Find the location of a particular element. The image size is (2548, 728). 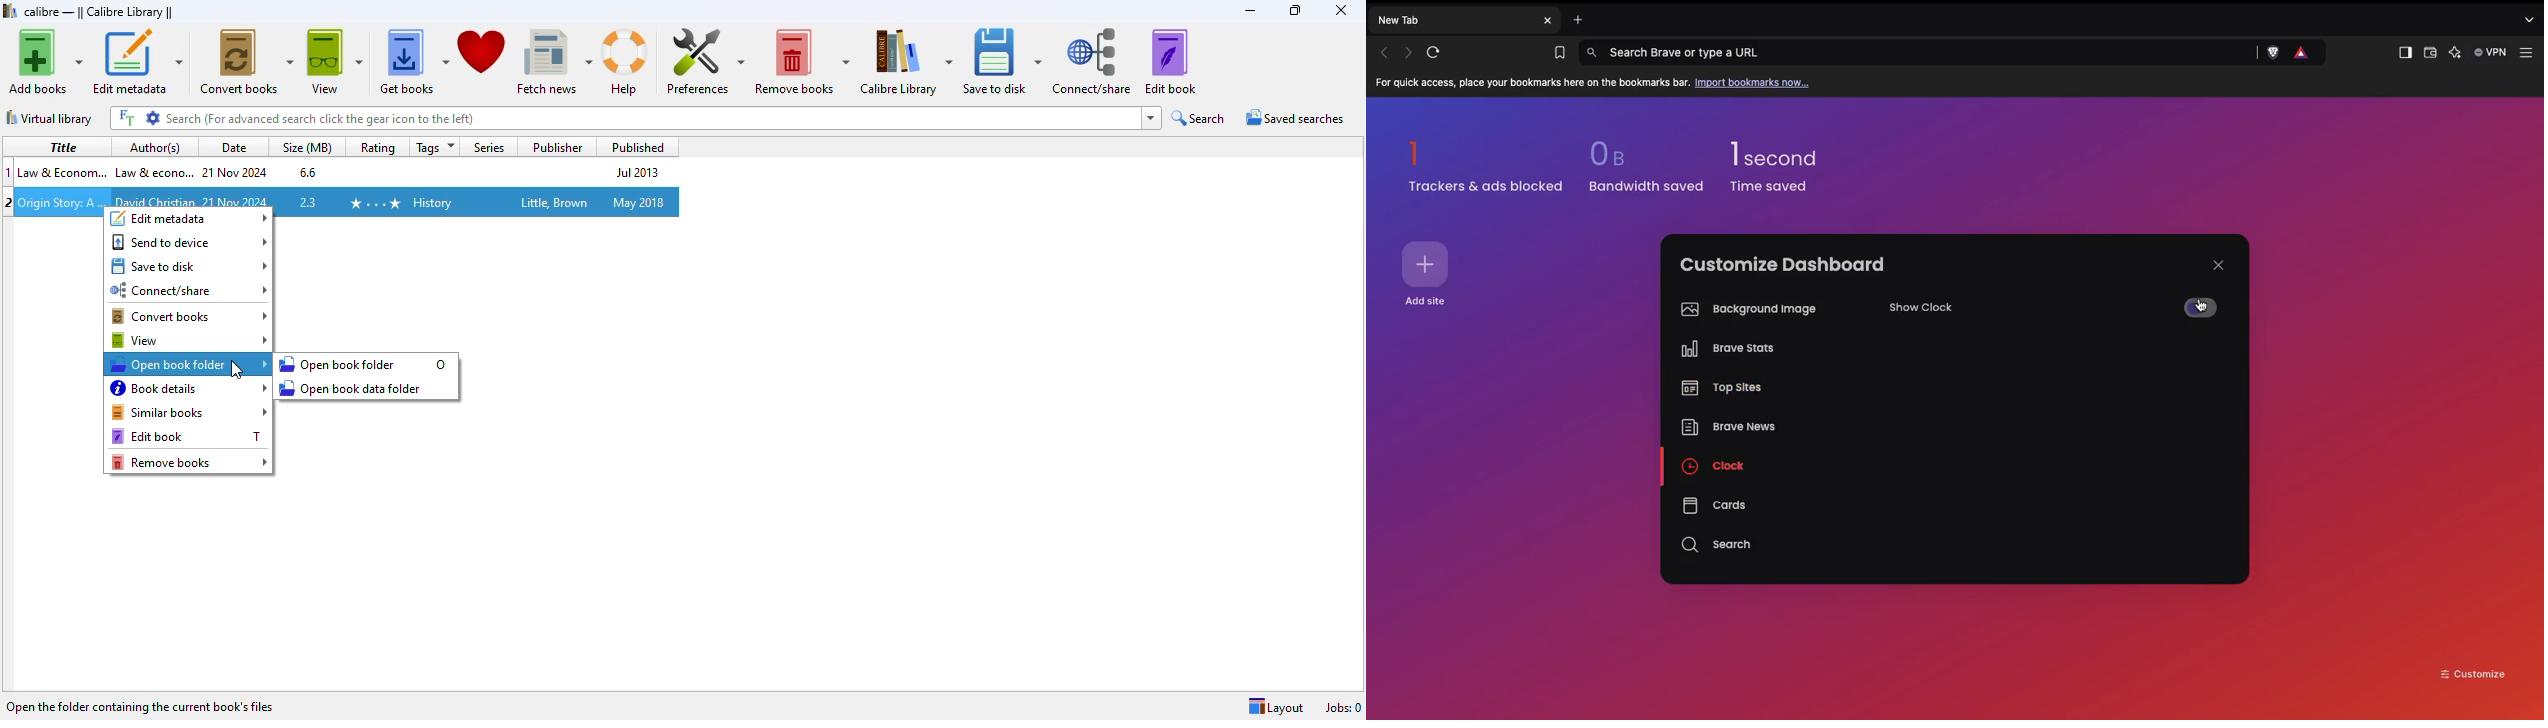

add books is located at coordinates (44, 61).